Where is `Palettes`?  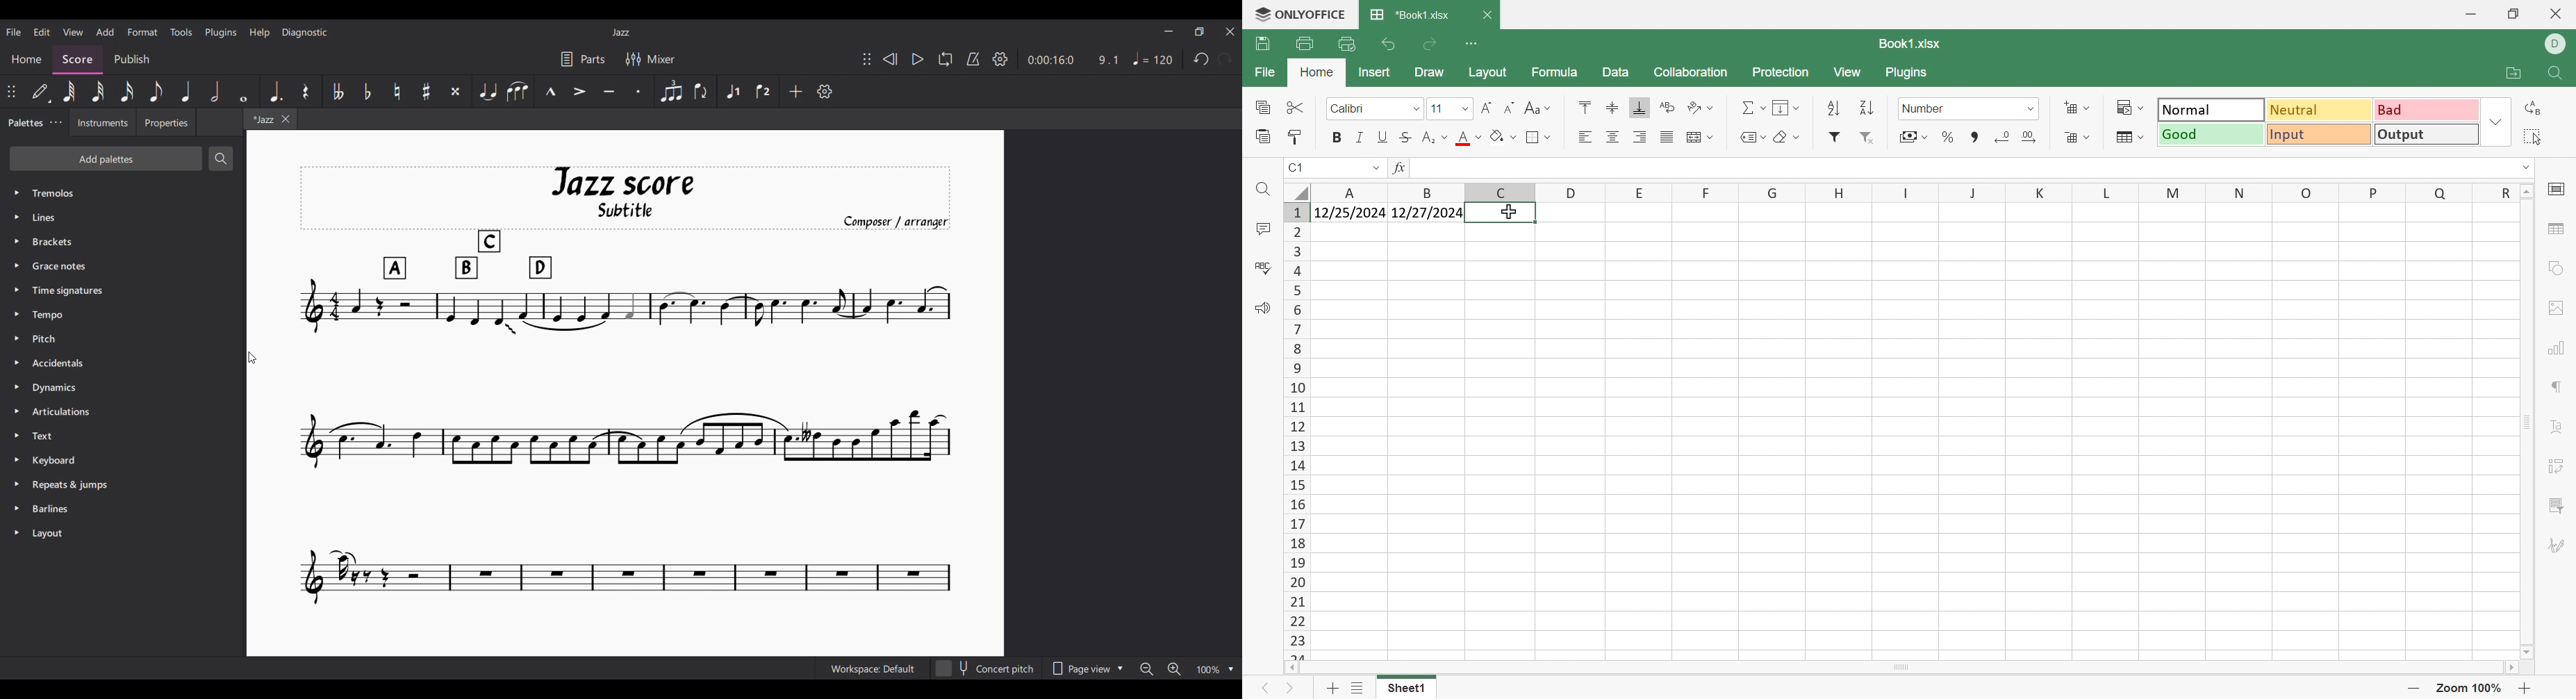 Palettes is located at coordinates (23, 123).